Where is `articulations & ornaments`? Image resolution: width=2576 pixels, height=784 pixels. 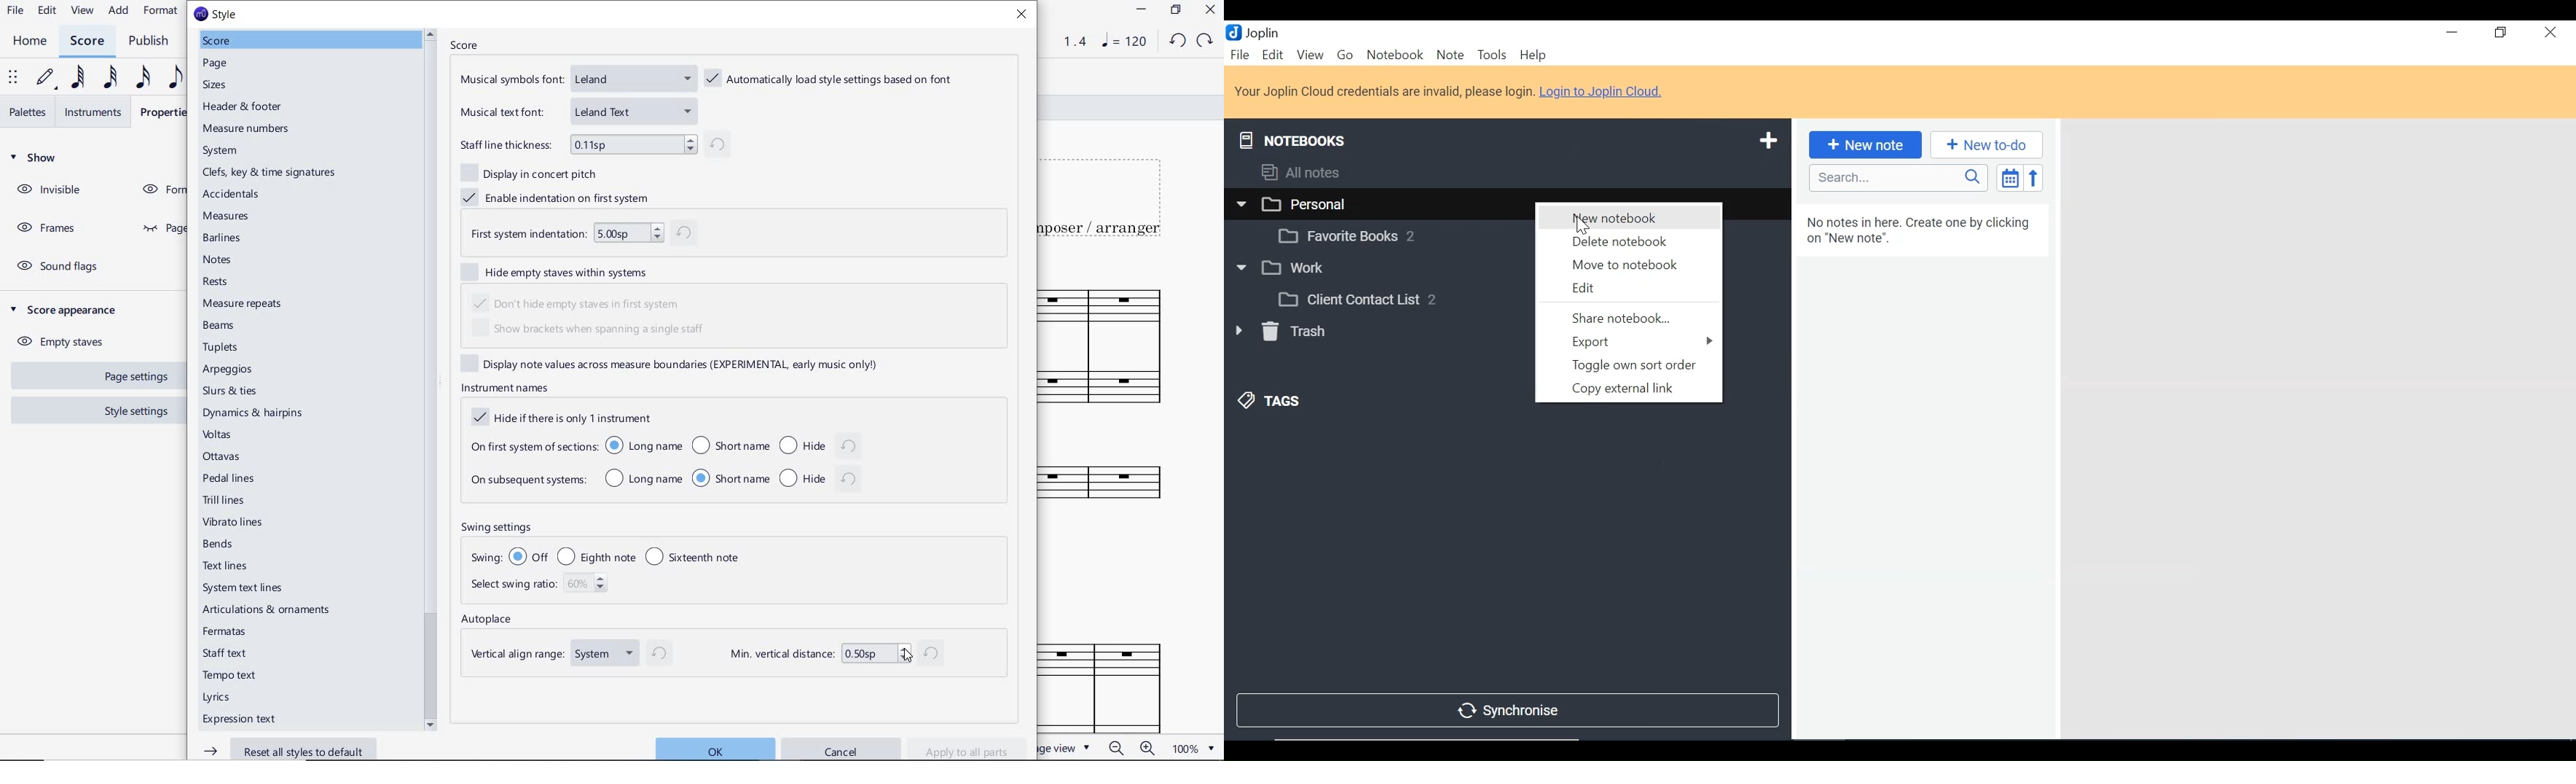
articulations & ornaments is located at coordinates (268, 611).